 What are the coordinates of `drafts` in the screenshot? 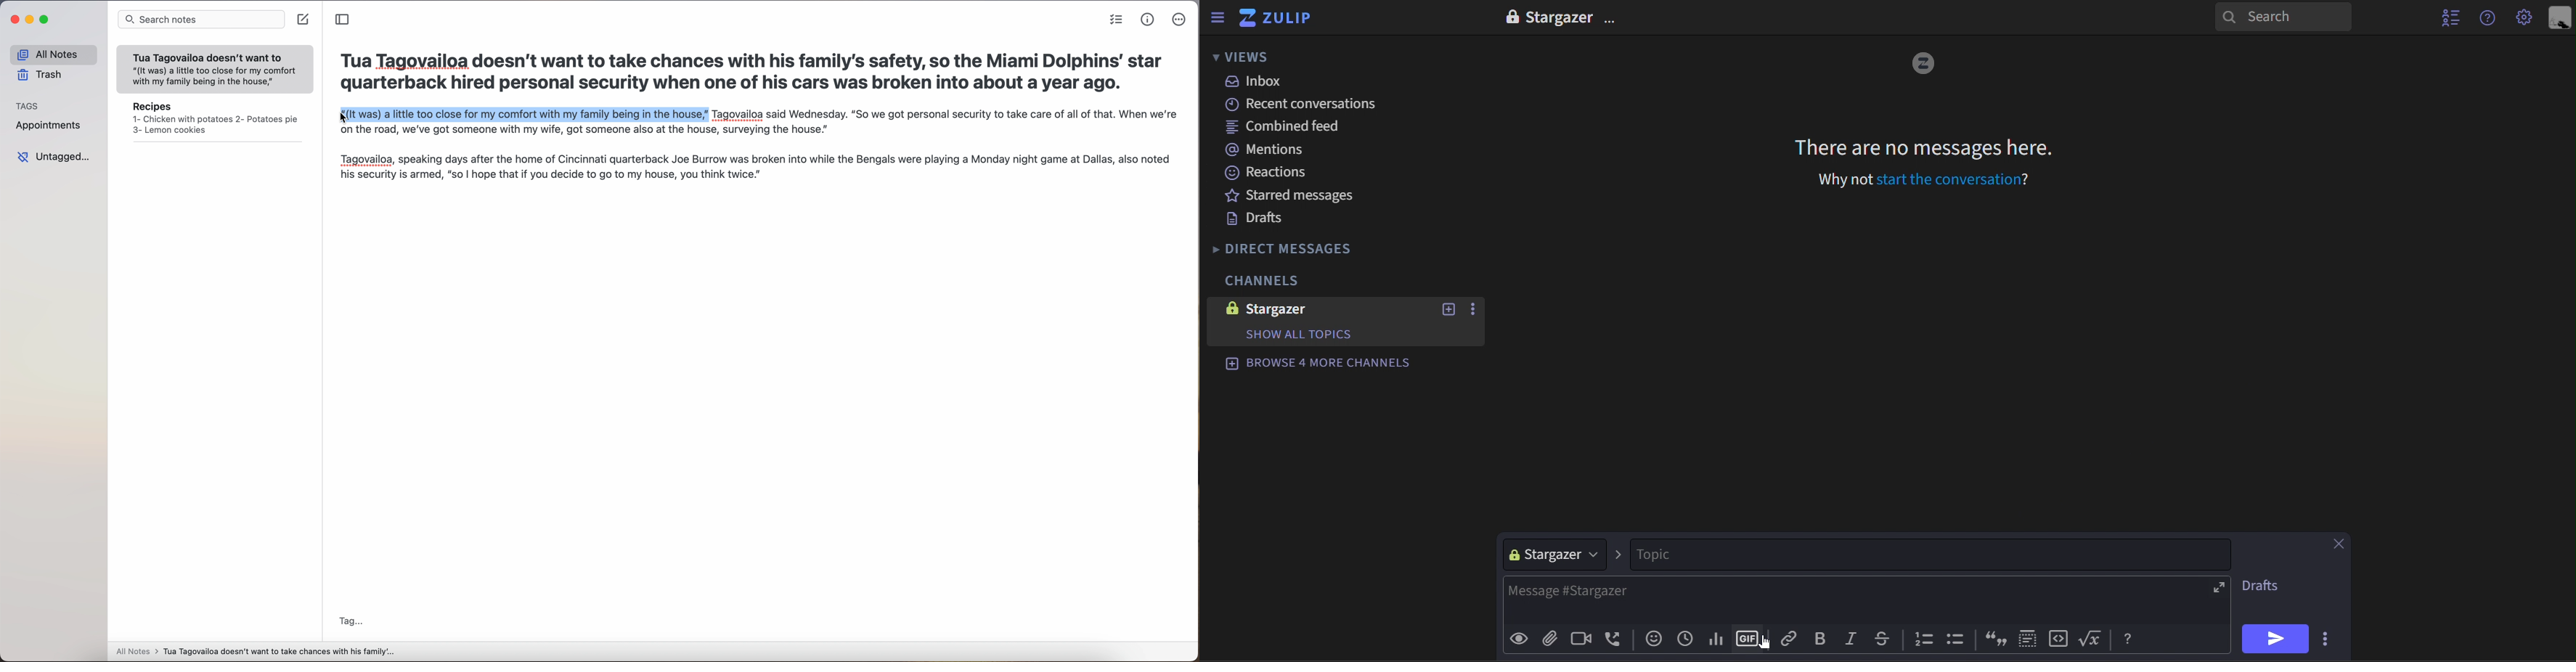 It's located at (1303, 221).